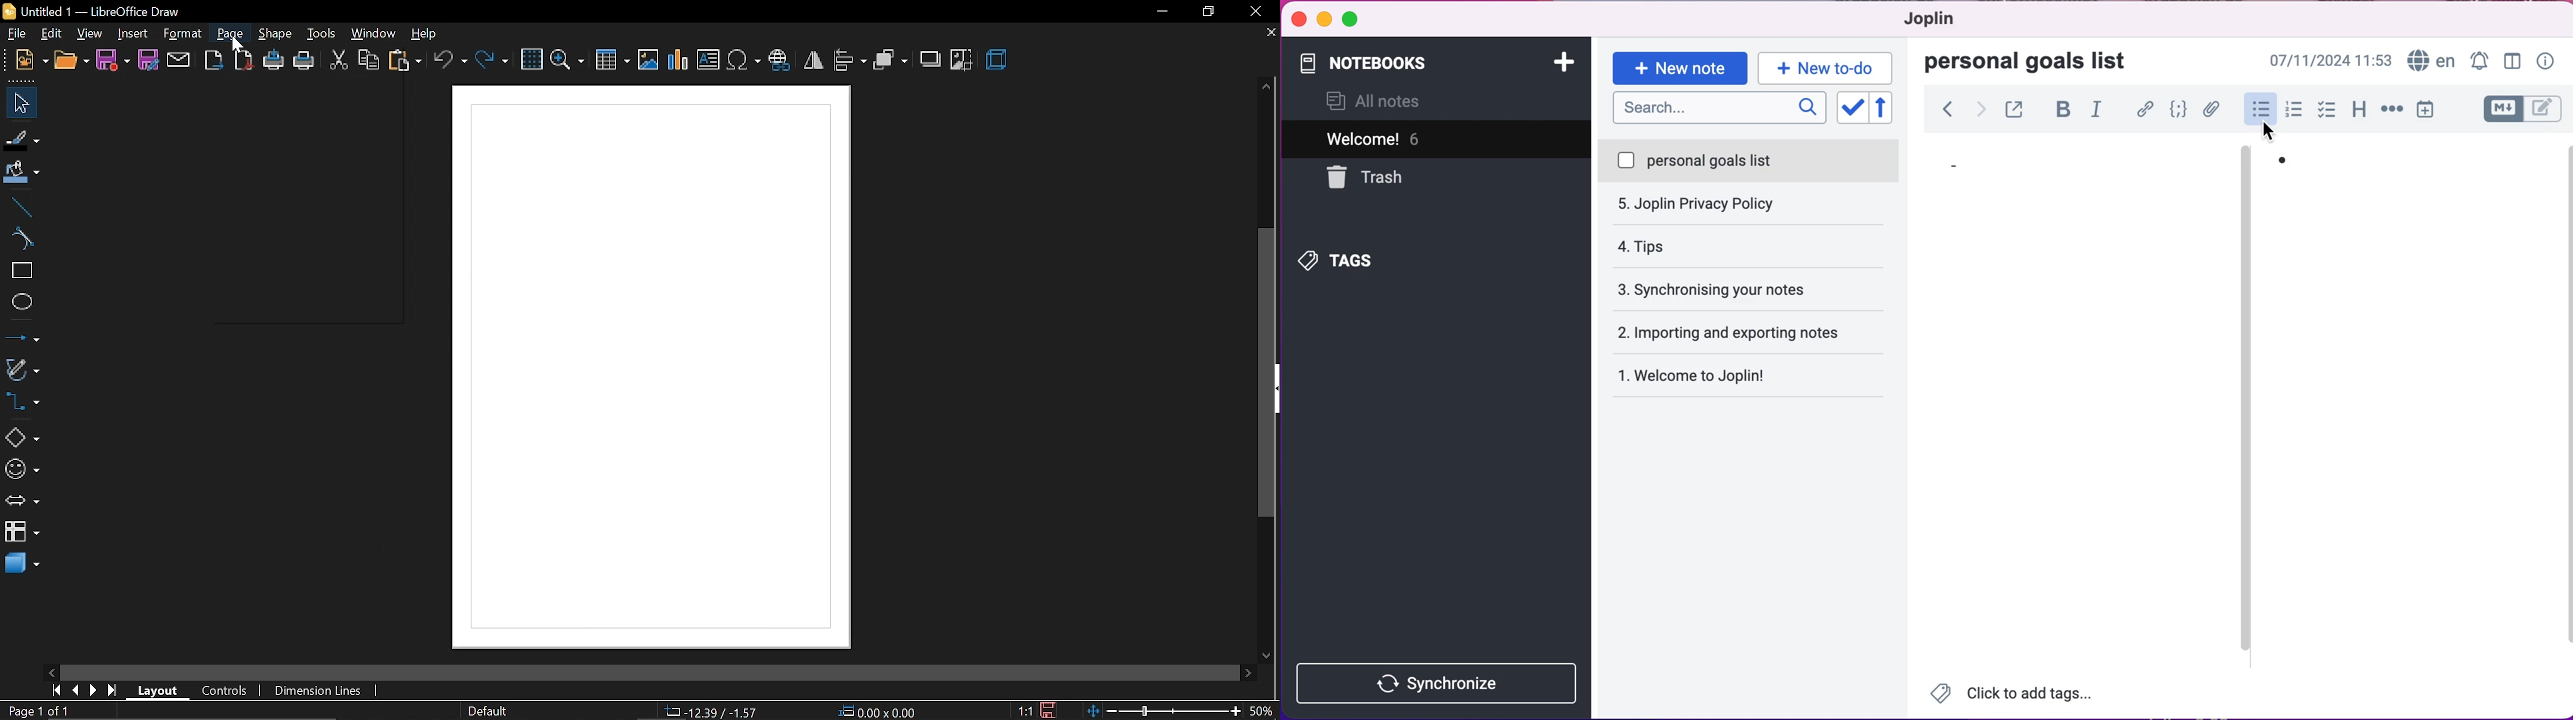 The height and width of the screenshot is (728, 2576). Describe the element at coordinates (23, 406) in the screenshot. I see `connector` at that location.